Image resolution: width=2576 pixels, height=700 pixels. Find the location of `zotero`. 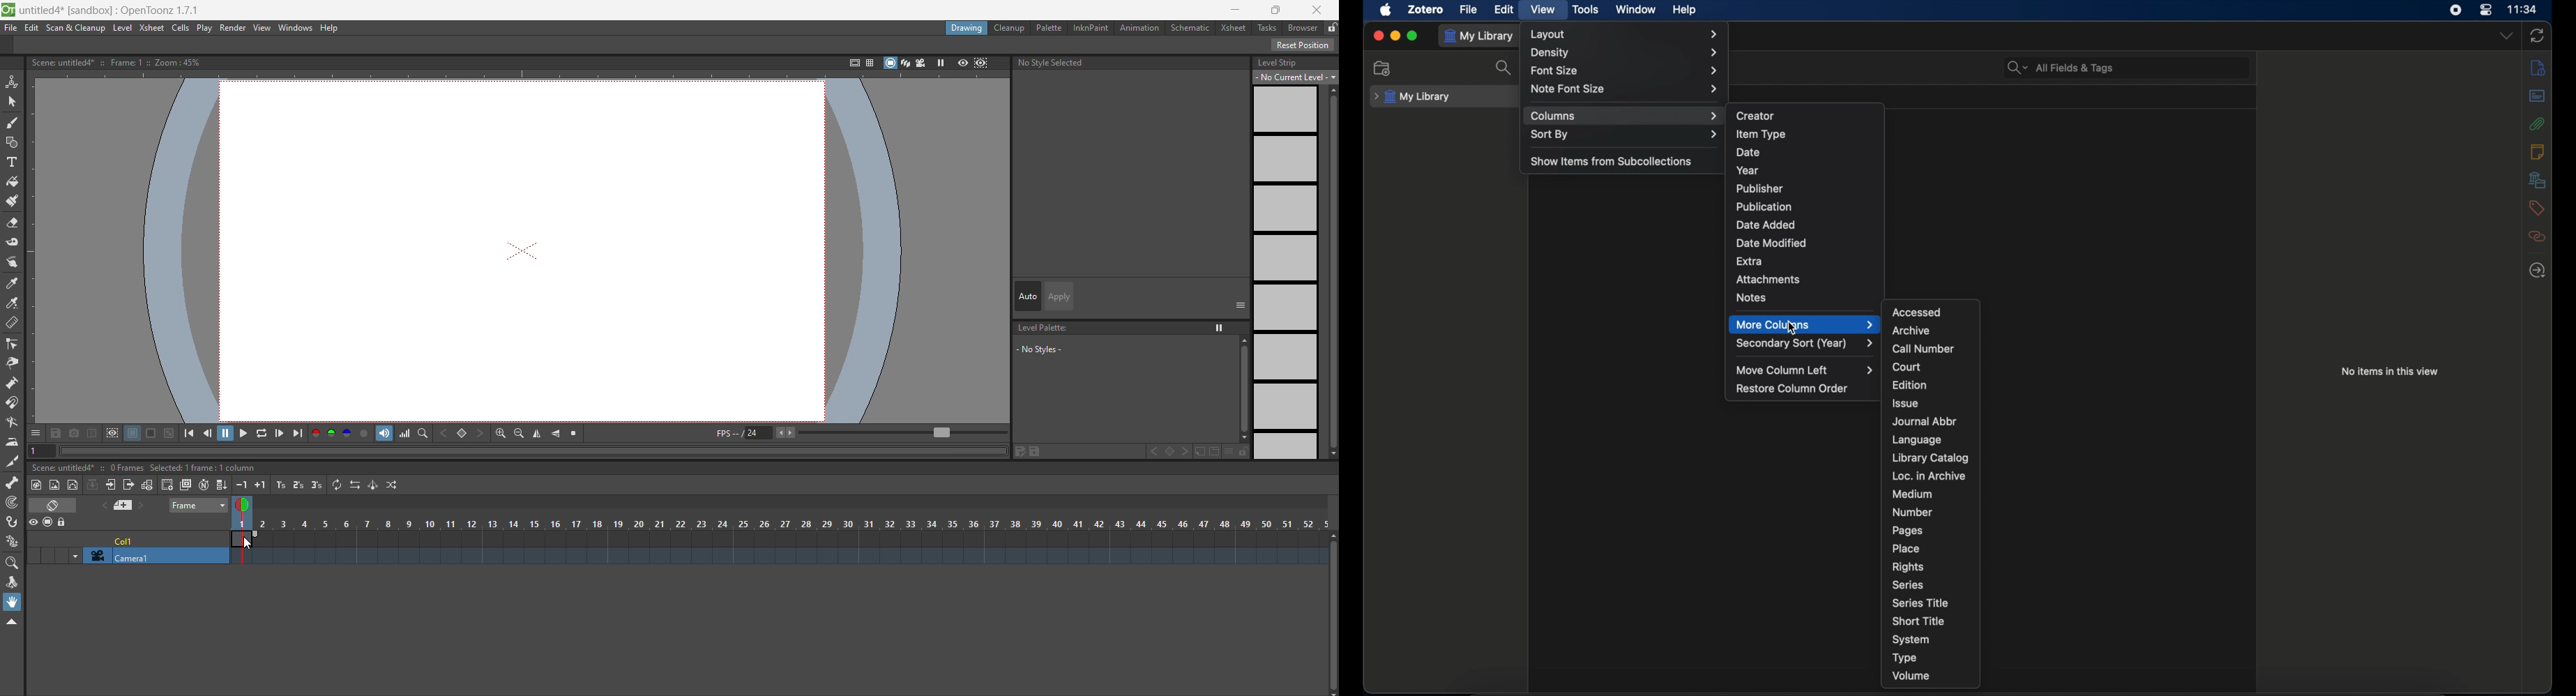

zotero is located at coordinates (1425, 10).